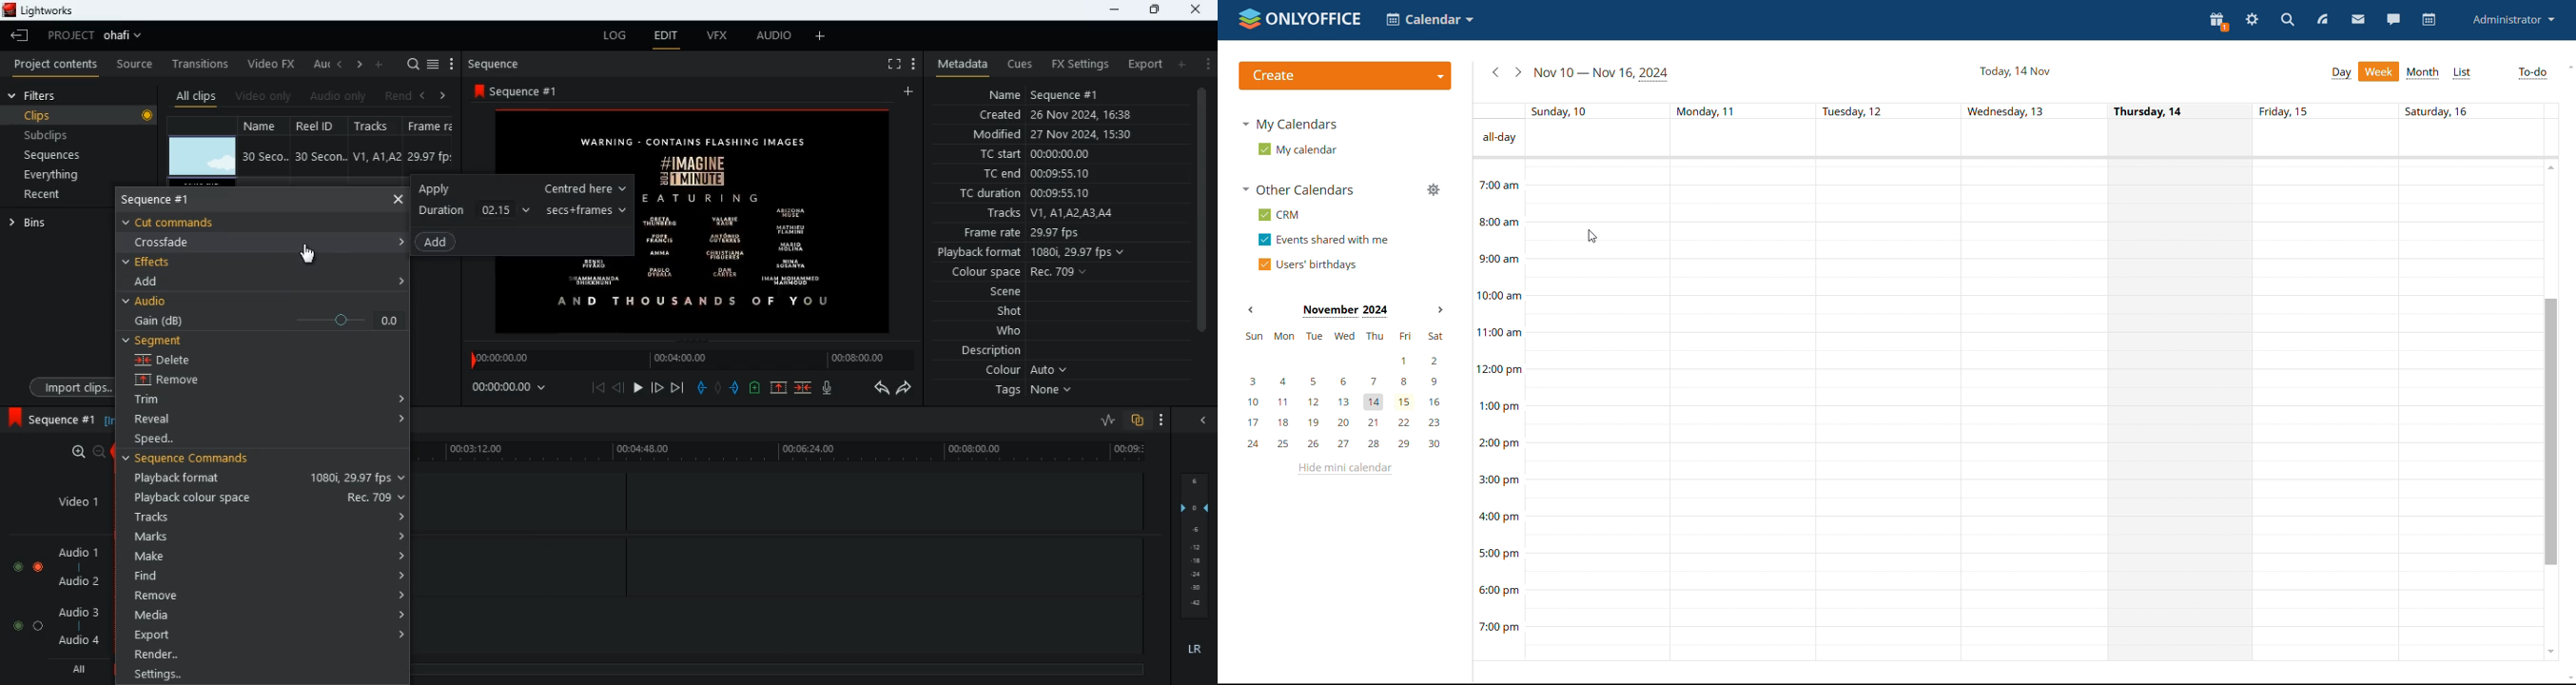 The height and width of the screenshot is (700, 2576). I want to click on right, so click(360, 66).